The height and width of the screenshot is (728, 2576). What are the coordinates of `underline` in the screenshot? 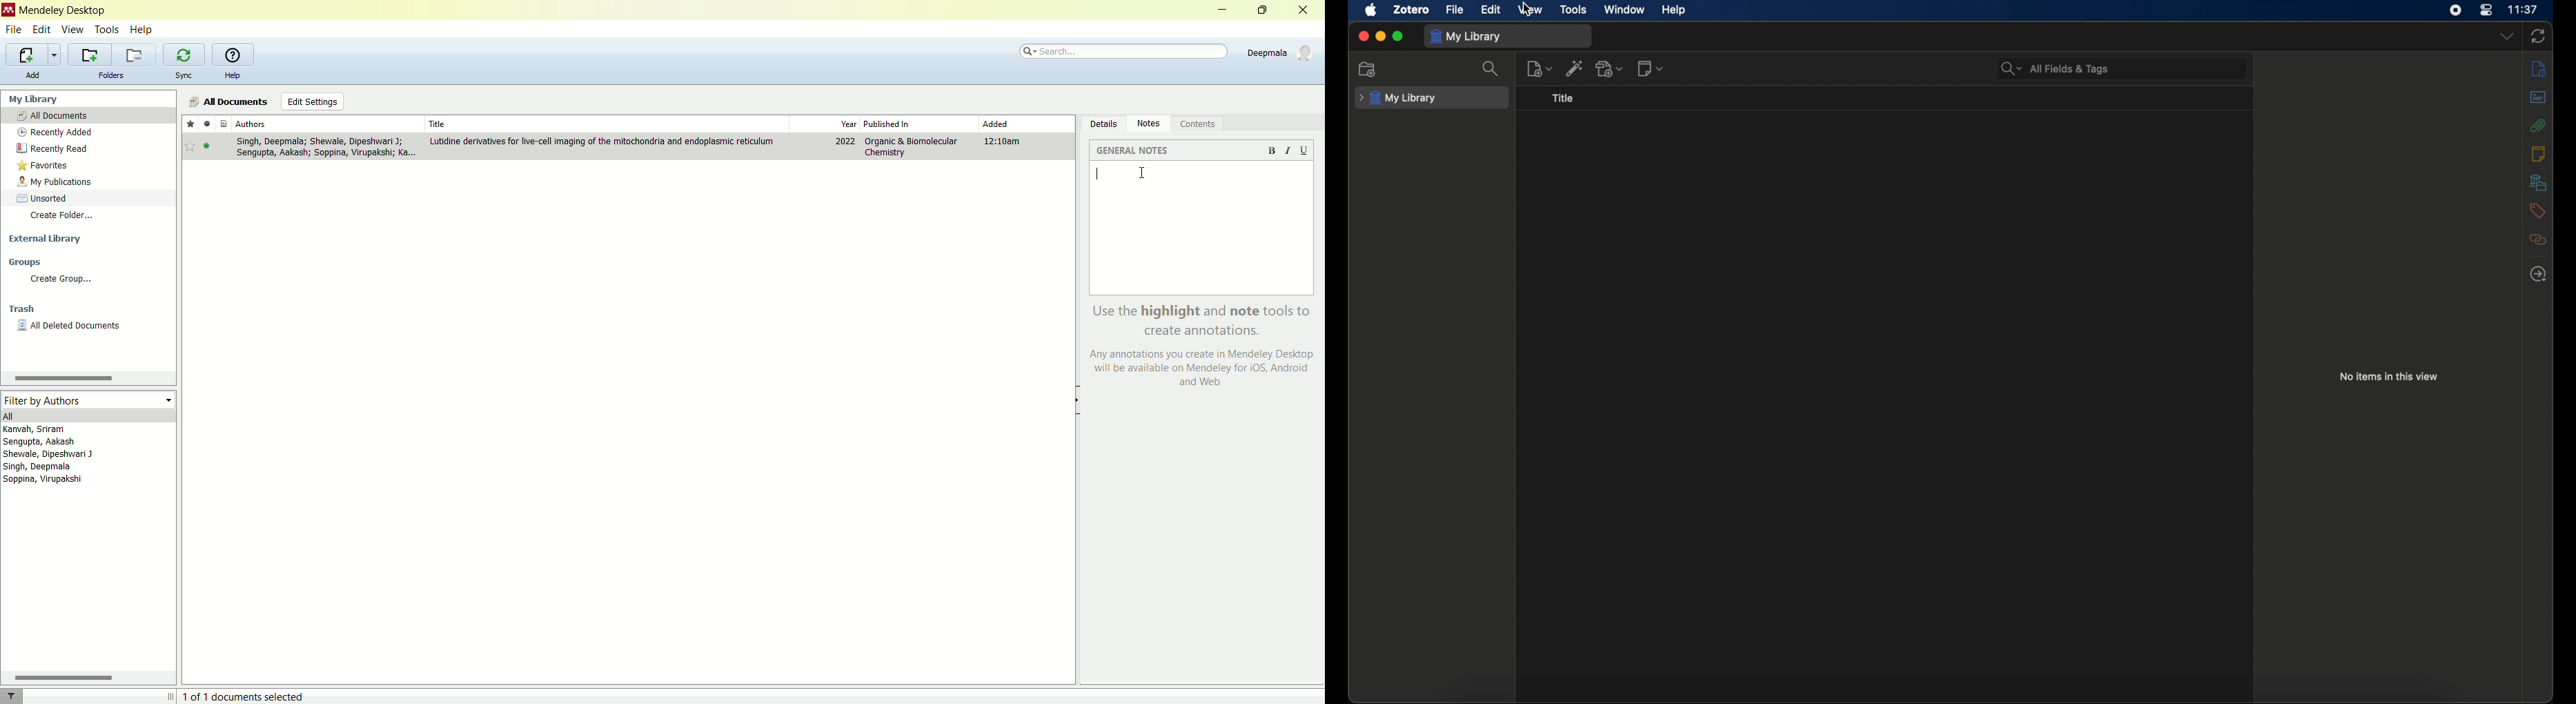 It's located at (1304, 150).